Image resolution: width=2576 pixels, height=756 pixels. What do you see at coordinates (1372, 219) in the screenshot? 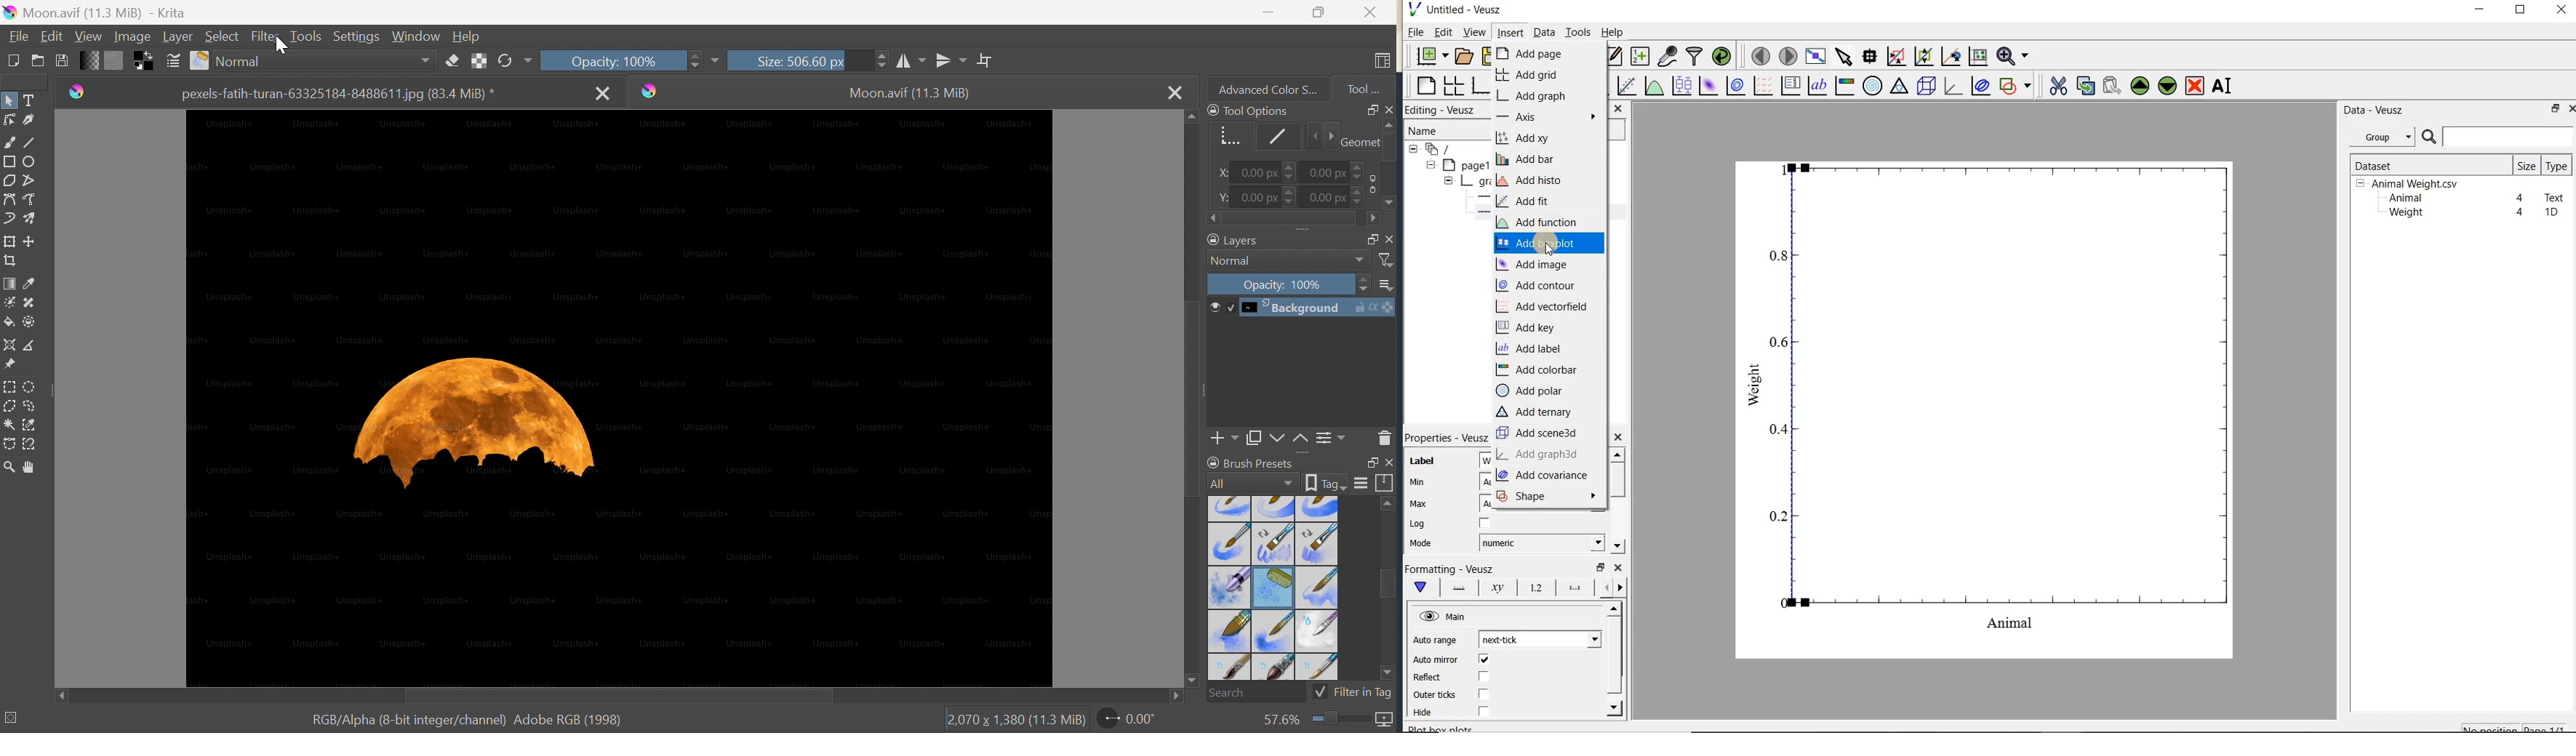
I see `Scroll right` at bounding box center [1372, 219].